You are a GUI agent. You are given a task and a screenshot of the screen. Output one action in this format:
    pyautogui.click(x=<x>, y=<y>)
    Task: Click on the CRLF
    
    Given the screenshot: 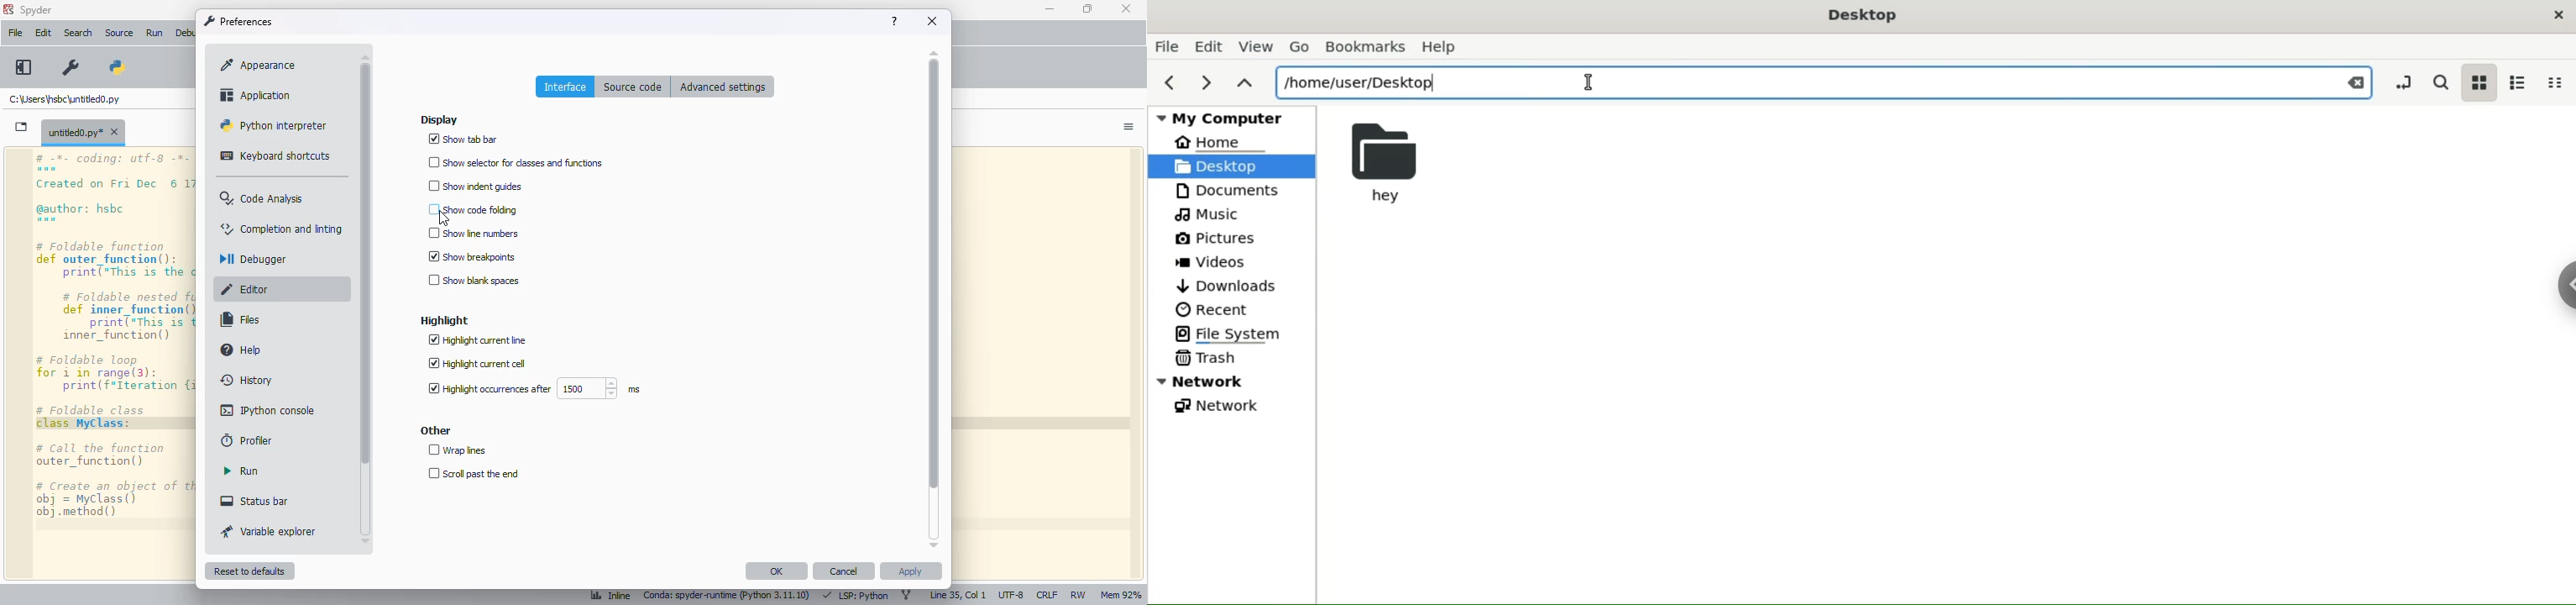 What is the action you would take?
    pyautogui.click(x=1046, y=596)
    